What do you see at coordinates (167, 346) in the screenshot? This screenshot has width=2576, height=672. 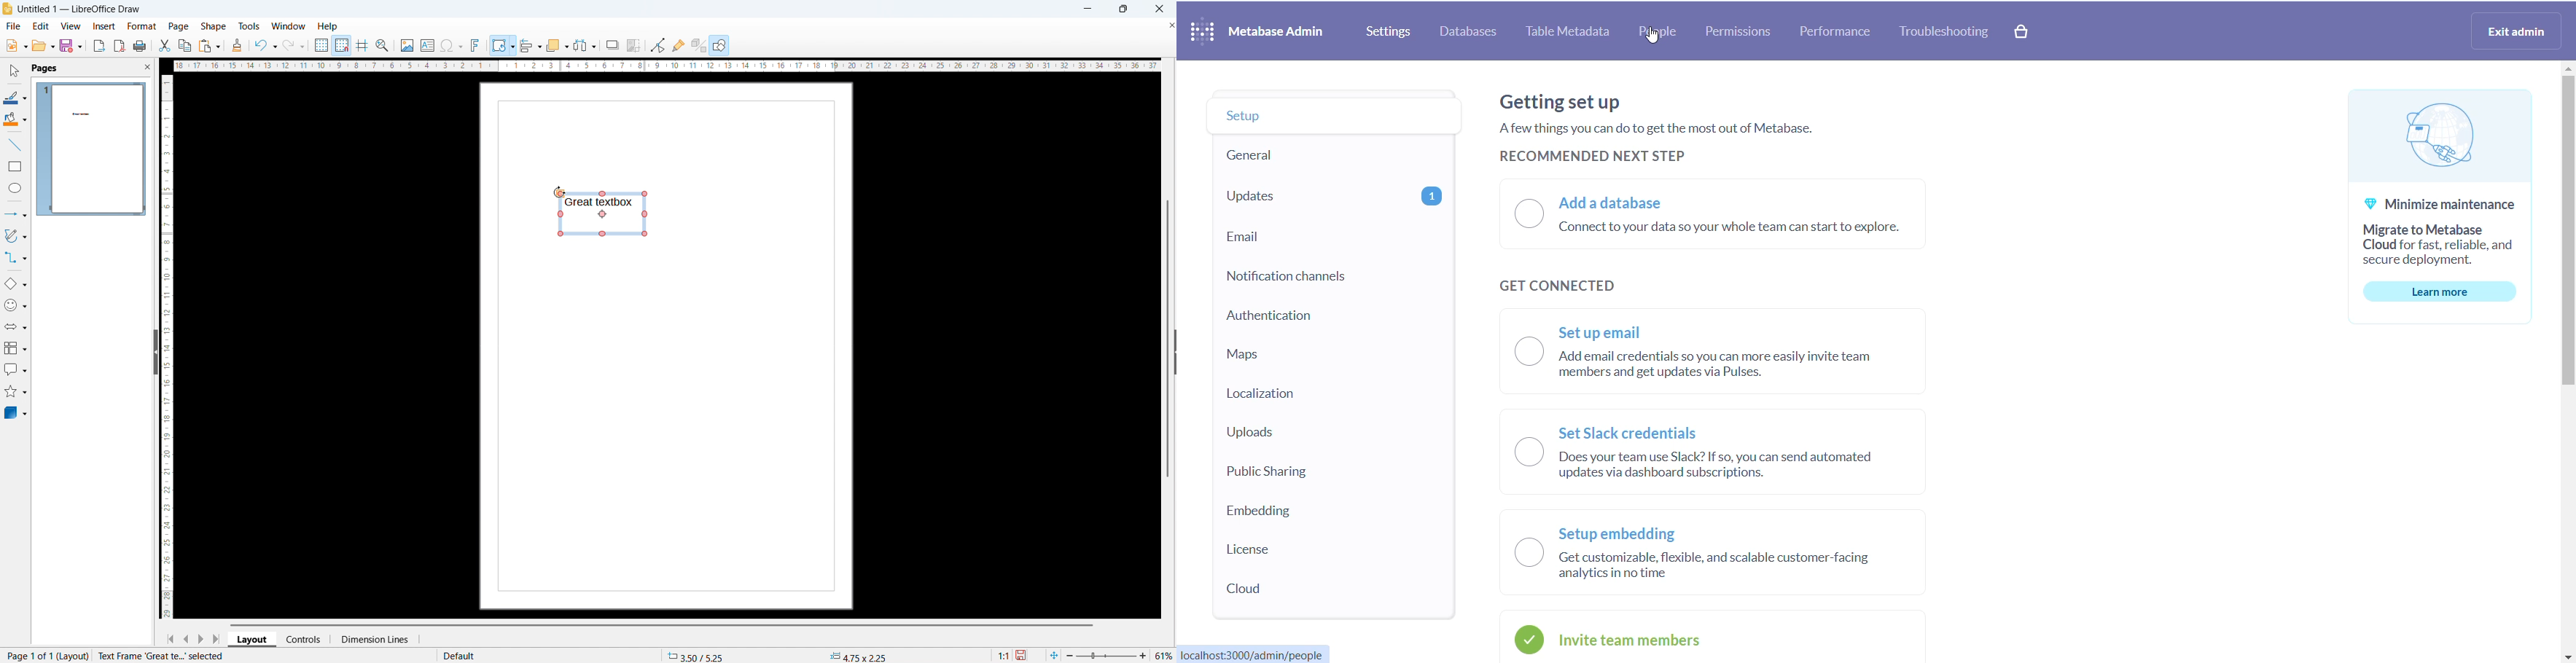 I see `vertical ruler` at bounding box center [167, 346].